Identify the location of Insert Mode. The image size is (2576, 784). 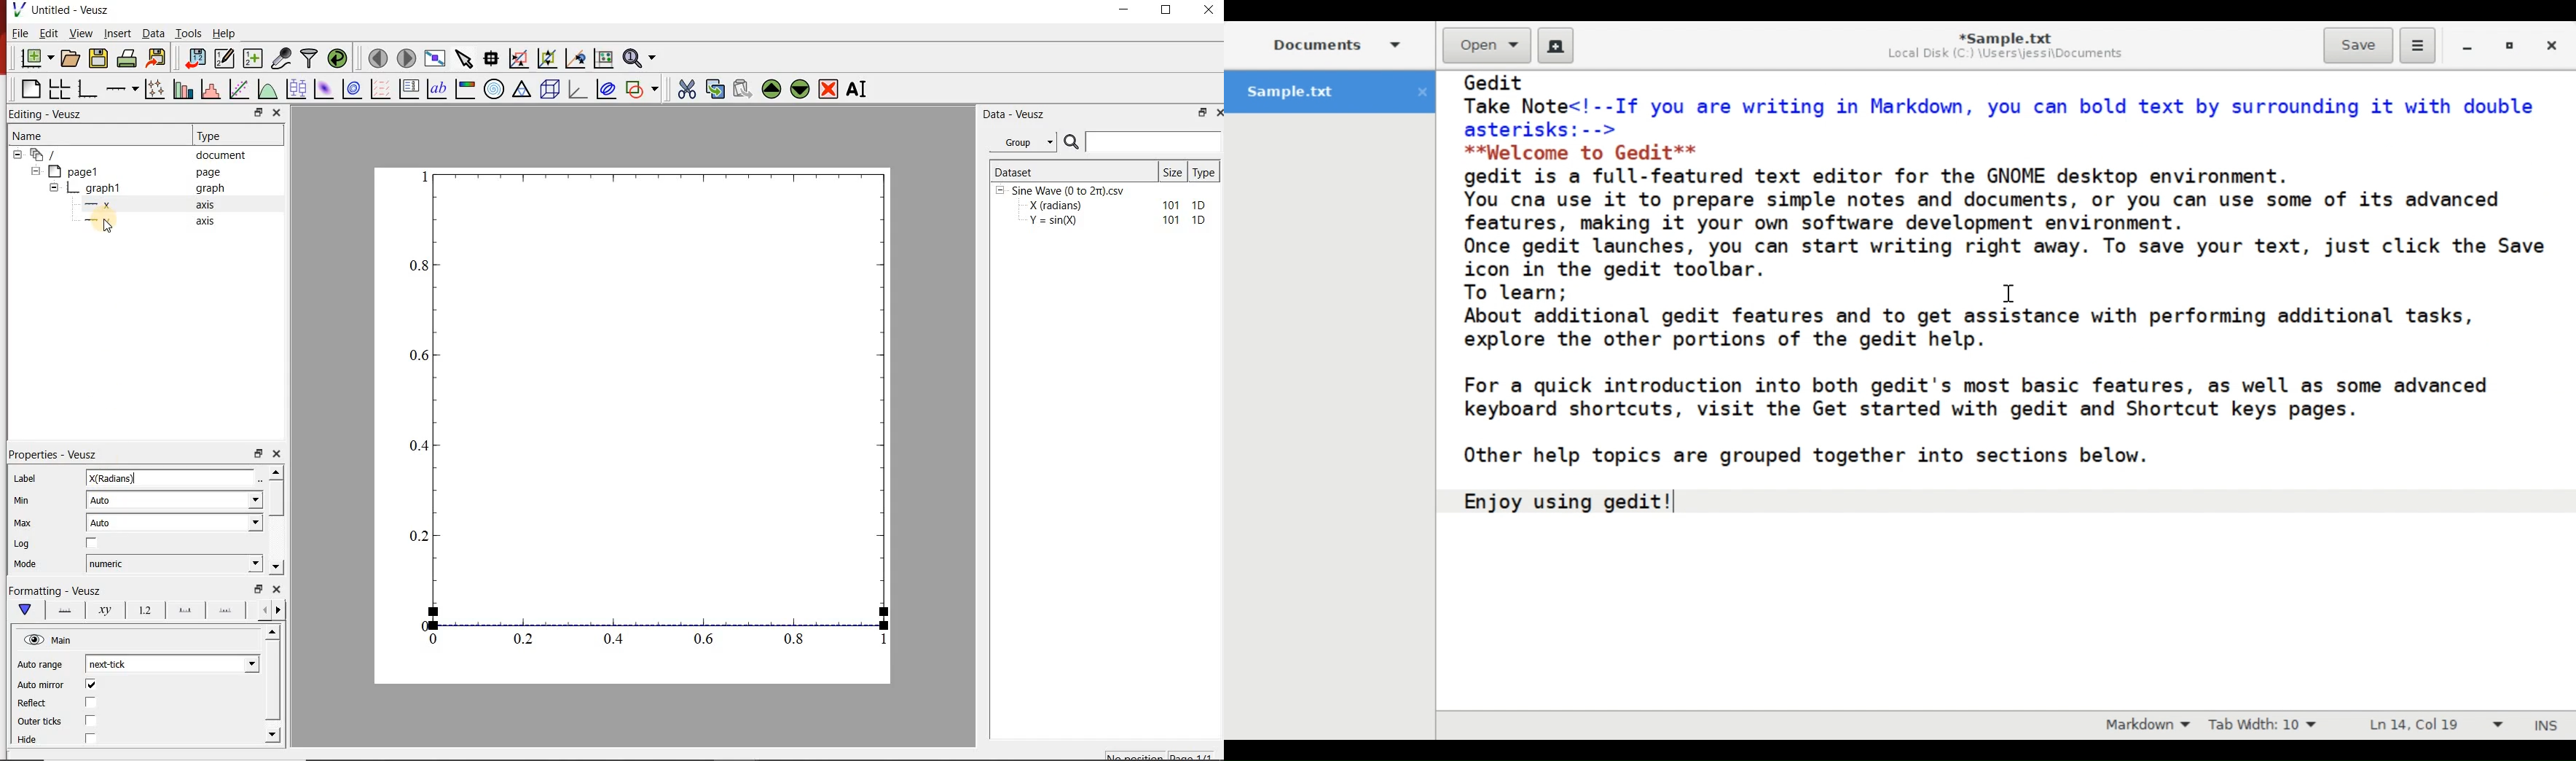
(2548, 725).